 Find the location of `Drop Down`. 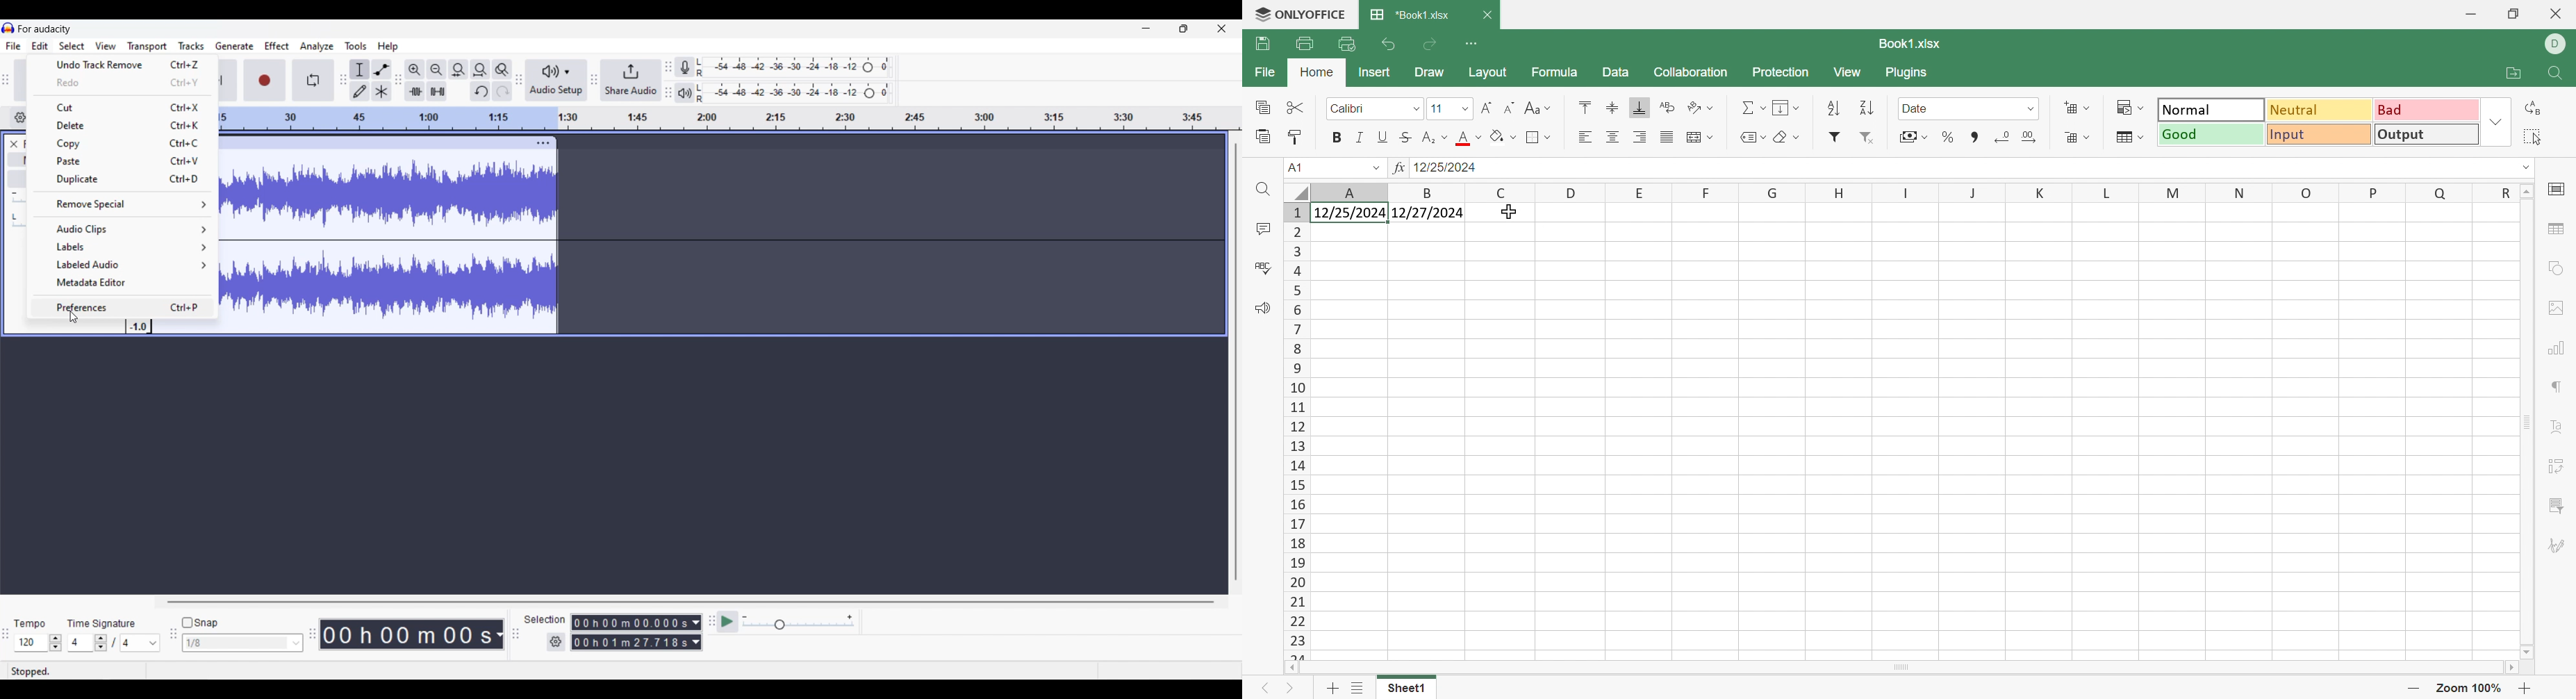

Drop Down is located at coordinates (2496, 121).